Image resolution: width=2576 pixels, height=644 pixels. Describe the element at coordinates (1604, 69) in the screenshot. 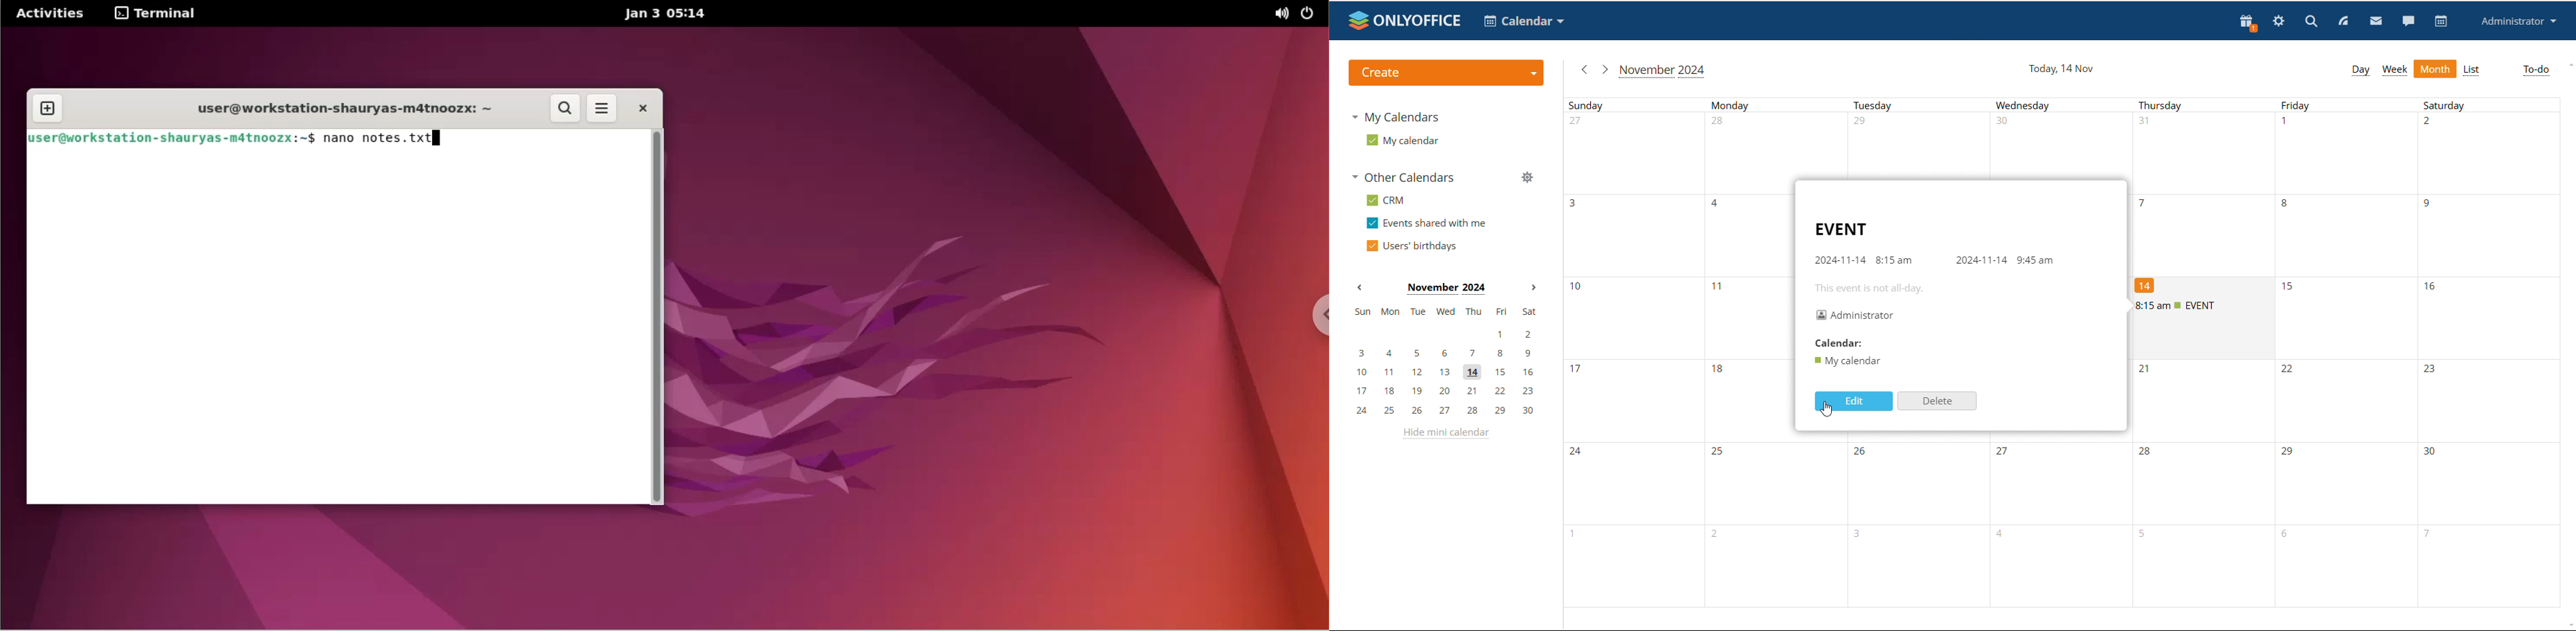

I see `next month` at that location.